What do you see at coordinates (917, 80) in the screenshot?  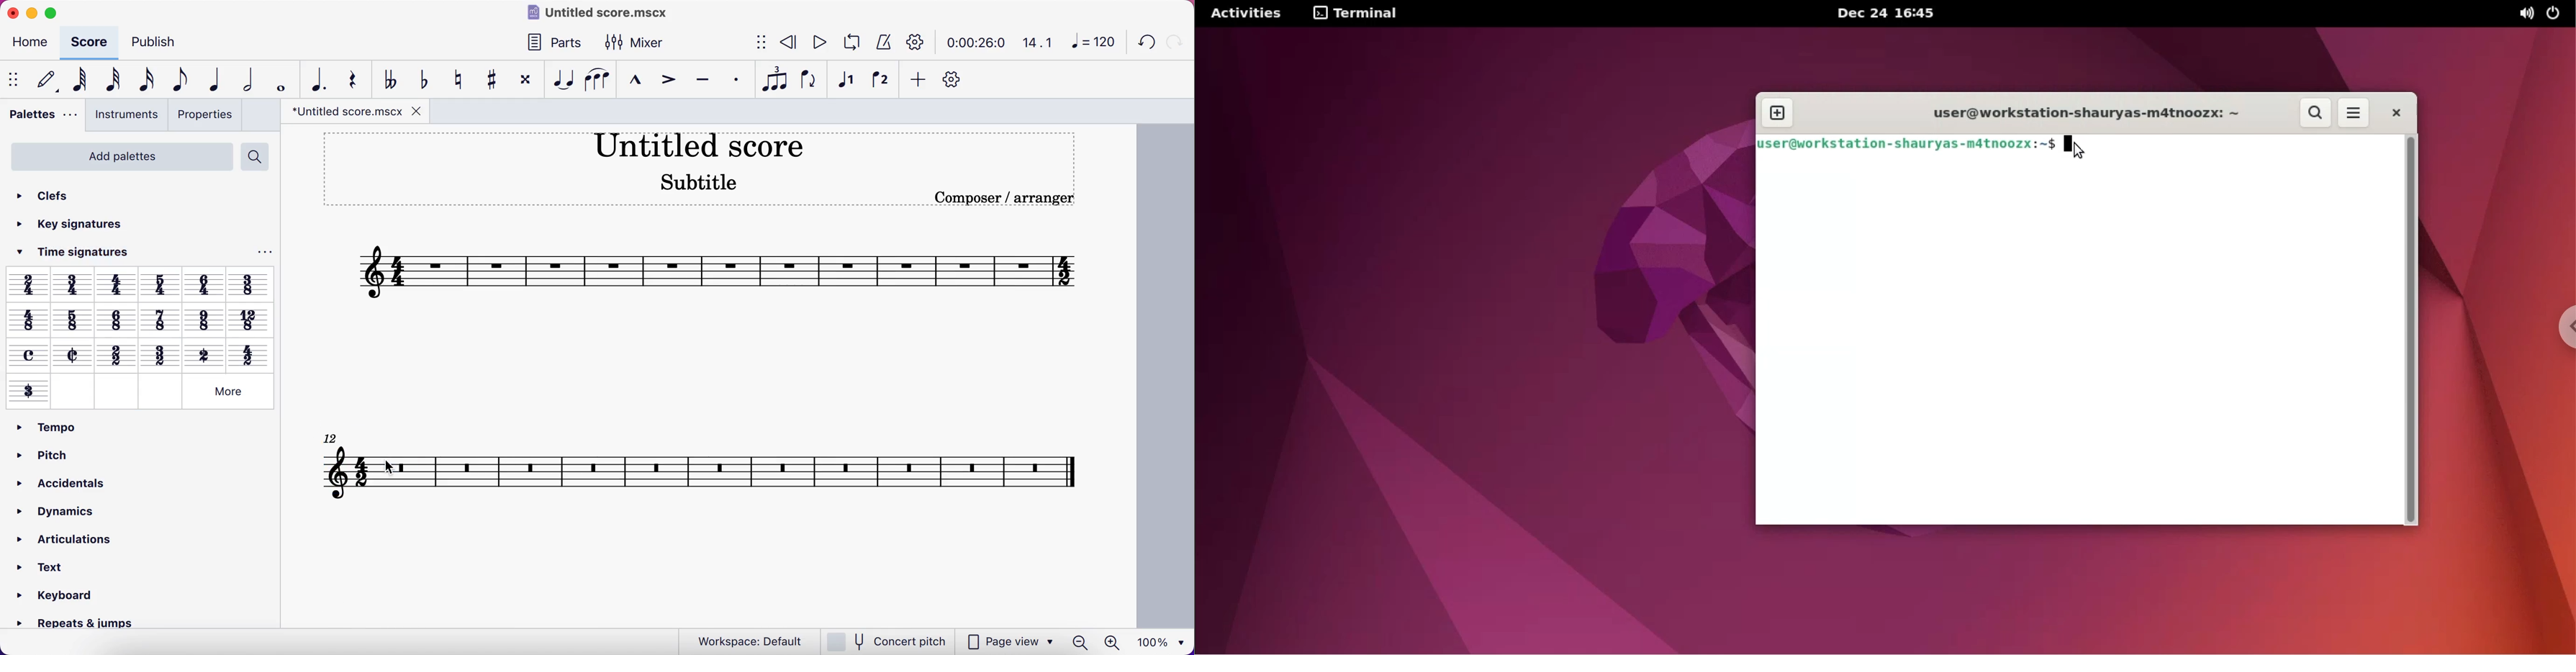 I see `add` at bounding box center [917, 80].